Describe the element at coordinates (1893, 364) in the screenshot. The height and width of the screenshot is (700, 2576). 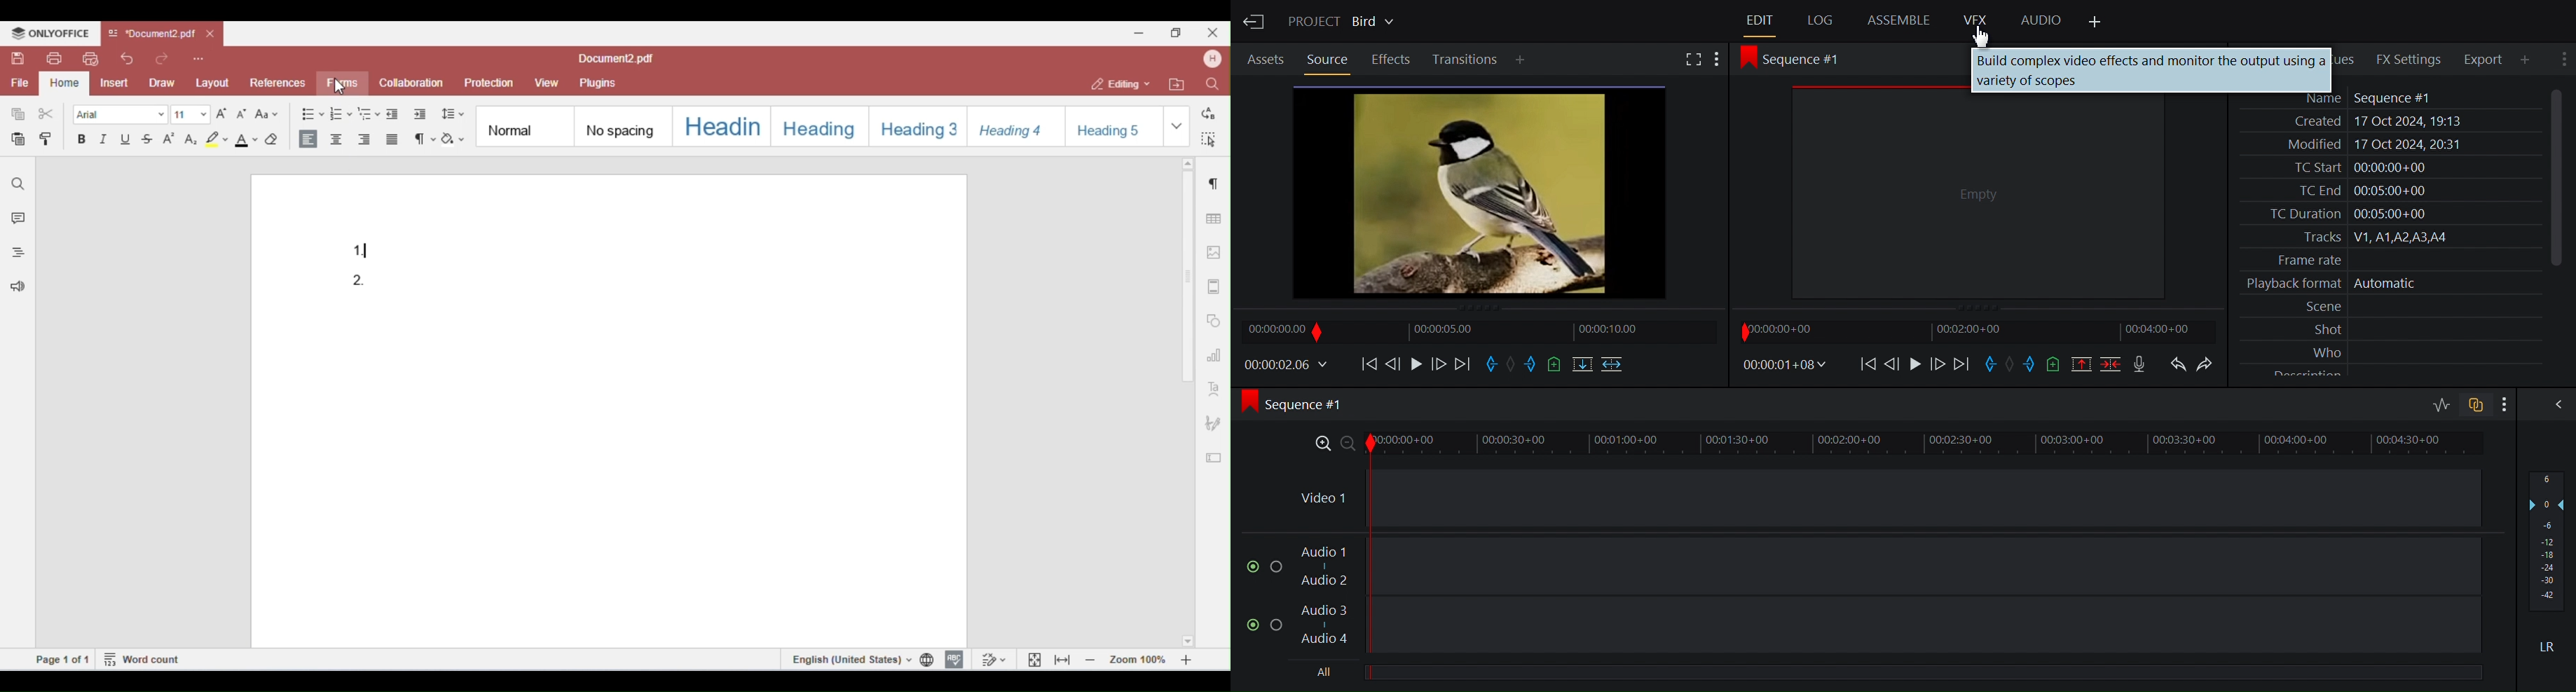
I see `Nudge one frame back` at that location.